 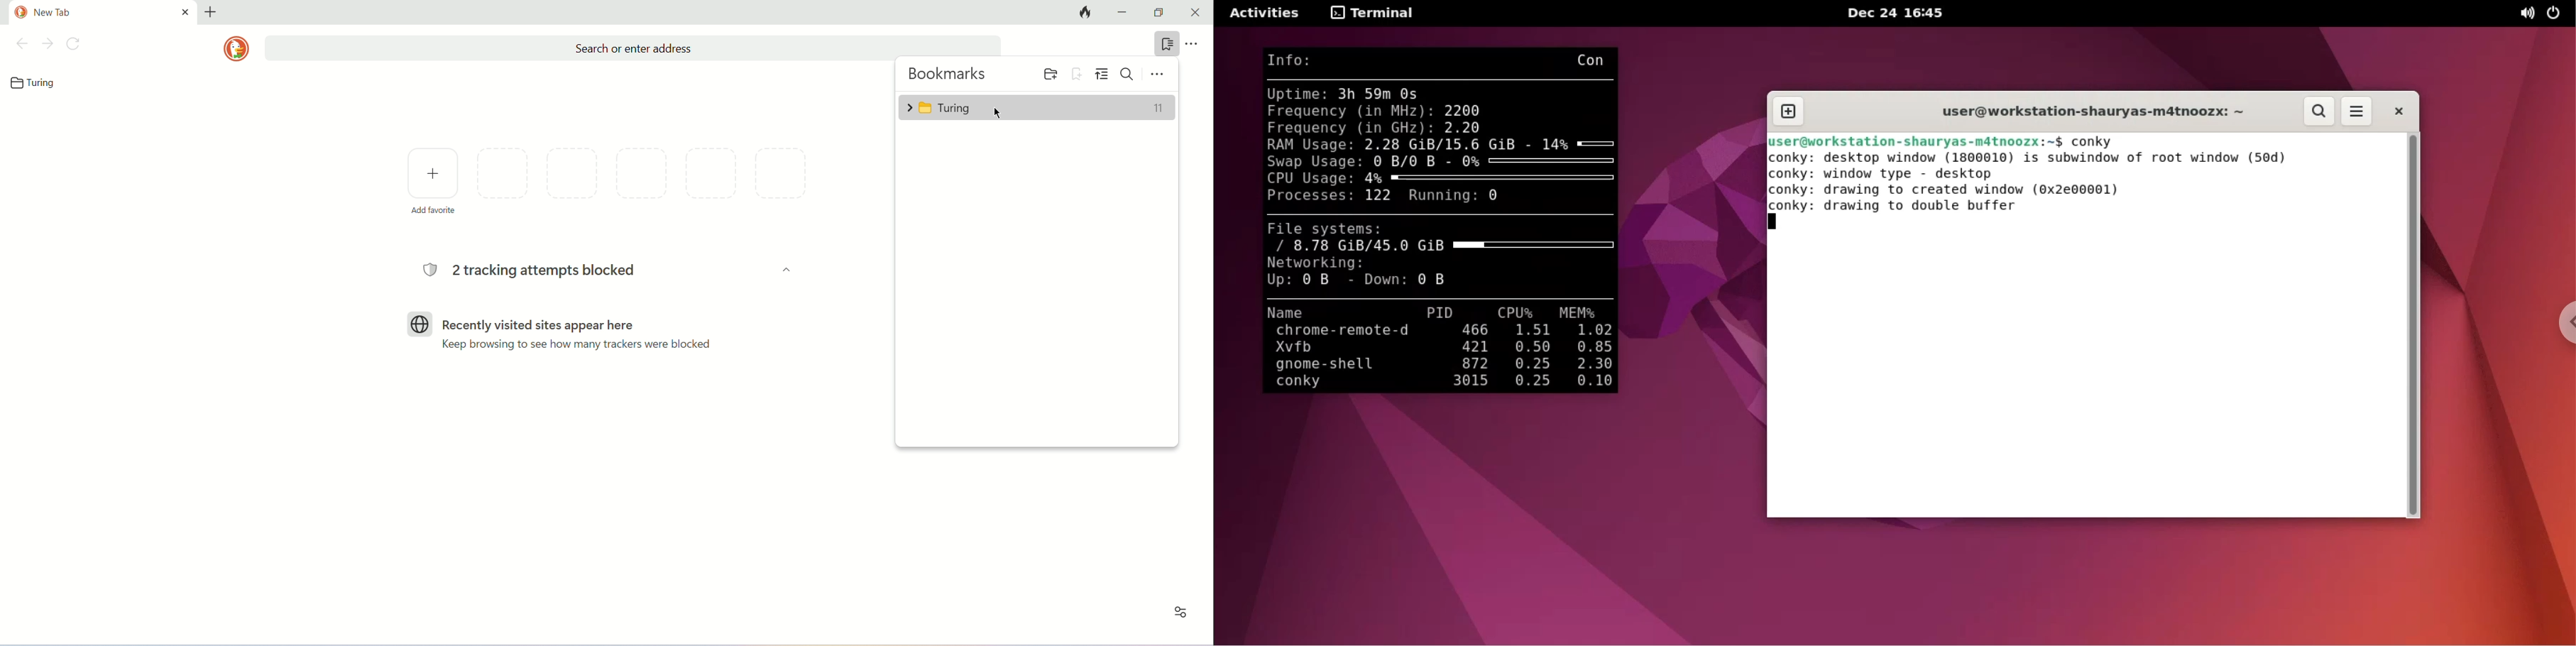 What do you see at coordinates (236, 49) in the screenshot?
I see `logo` at bounding box center [236, 49].